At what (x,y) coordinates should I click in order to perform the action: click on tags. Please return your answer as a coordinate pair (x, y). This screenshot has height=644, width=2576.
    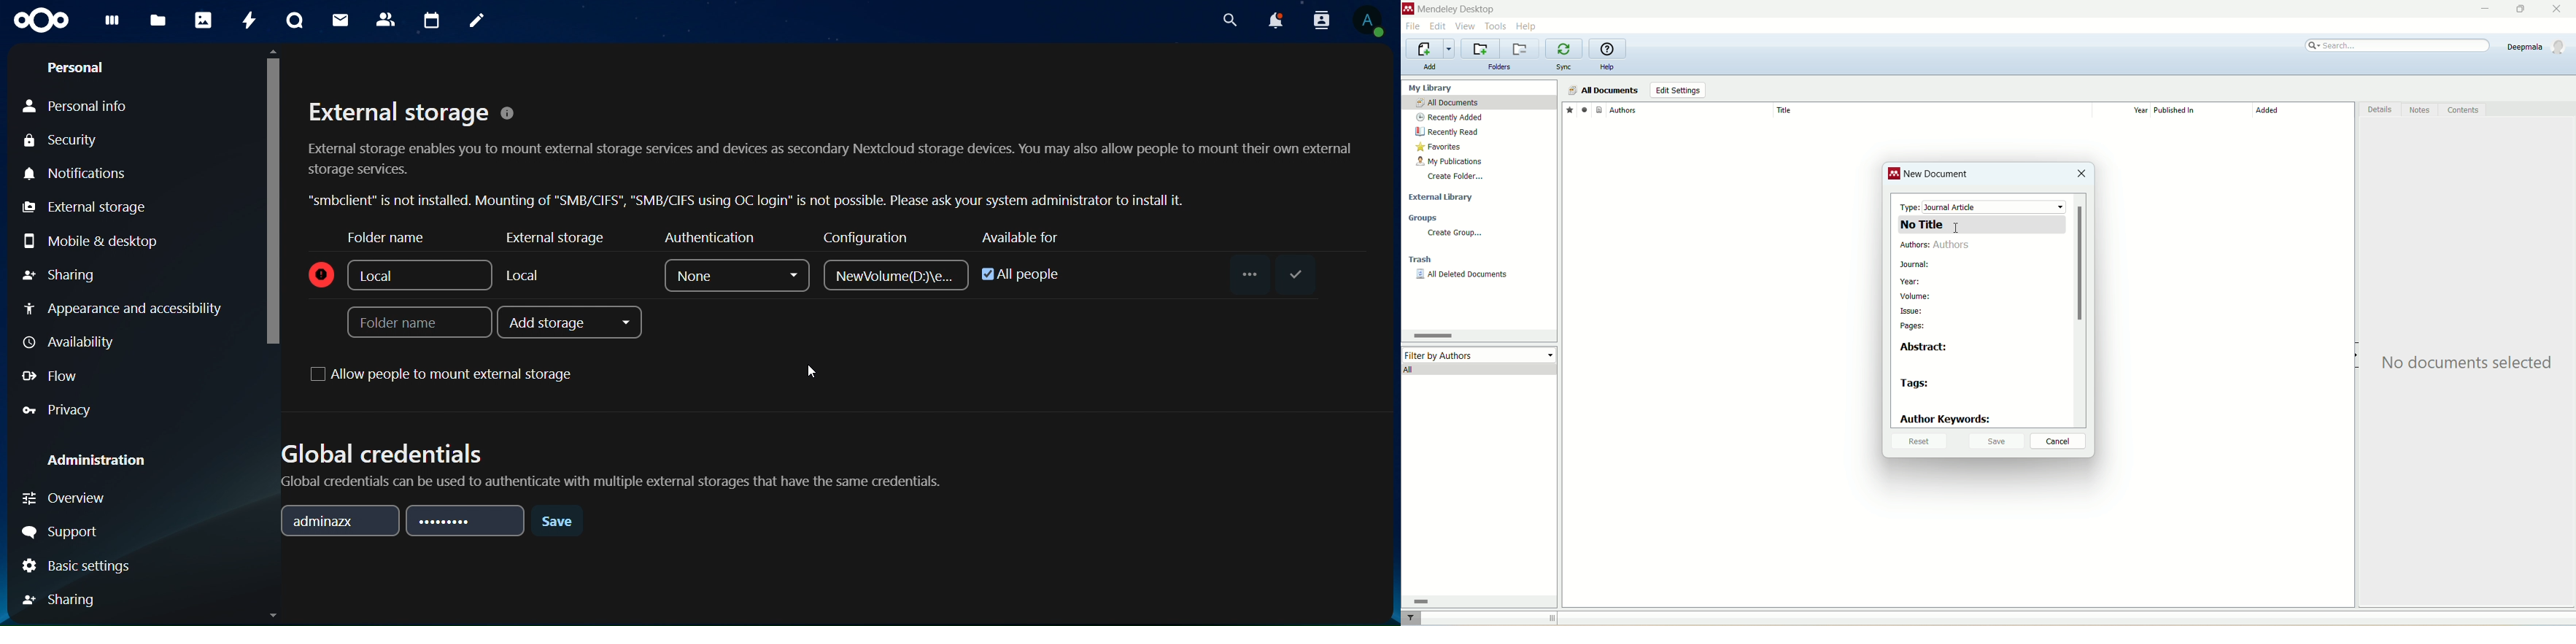
    Looking at the image, I should click on (1916, 385).